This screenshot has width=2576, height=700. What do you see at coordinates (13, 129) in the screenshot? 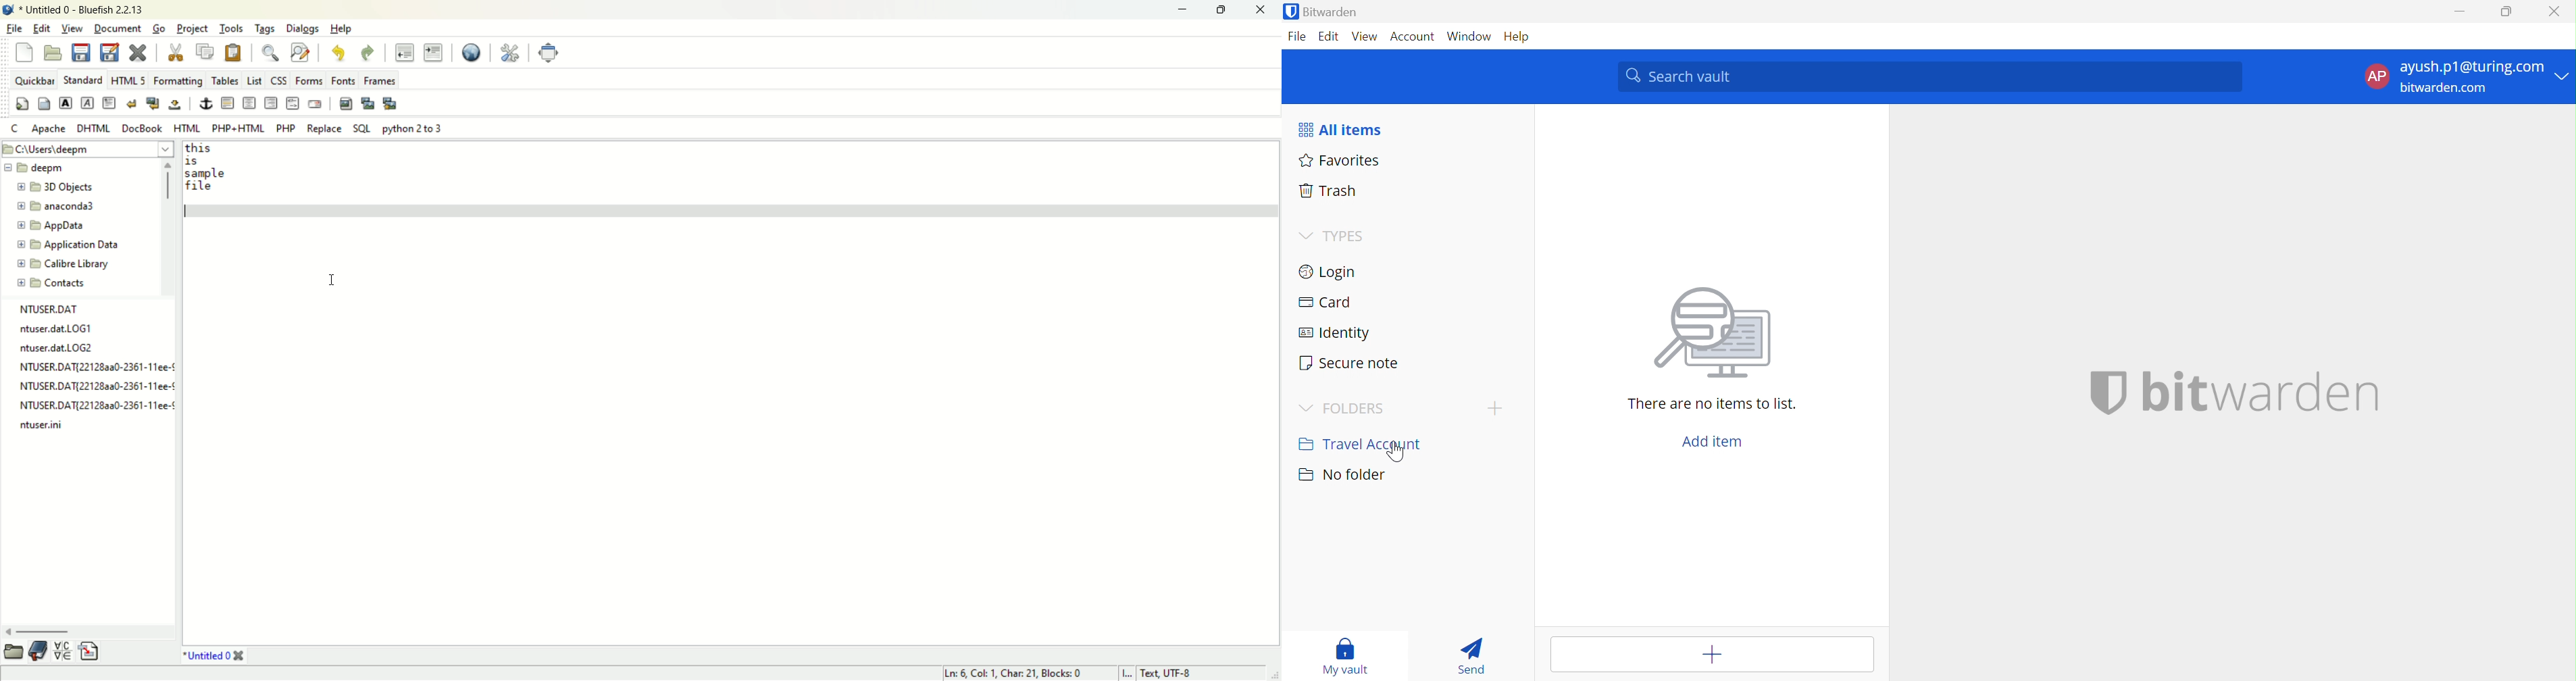
I see `C` at bounding box center [13, 129].